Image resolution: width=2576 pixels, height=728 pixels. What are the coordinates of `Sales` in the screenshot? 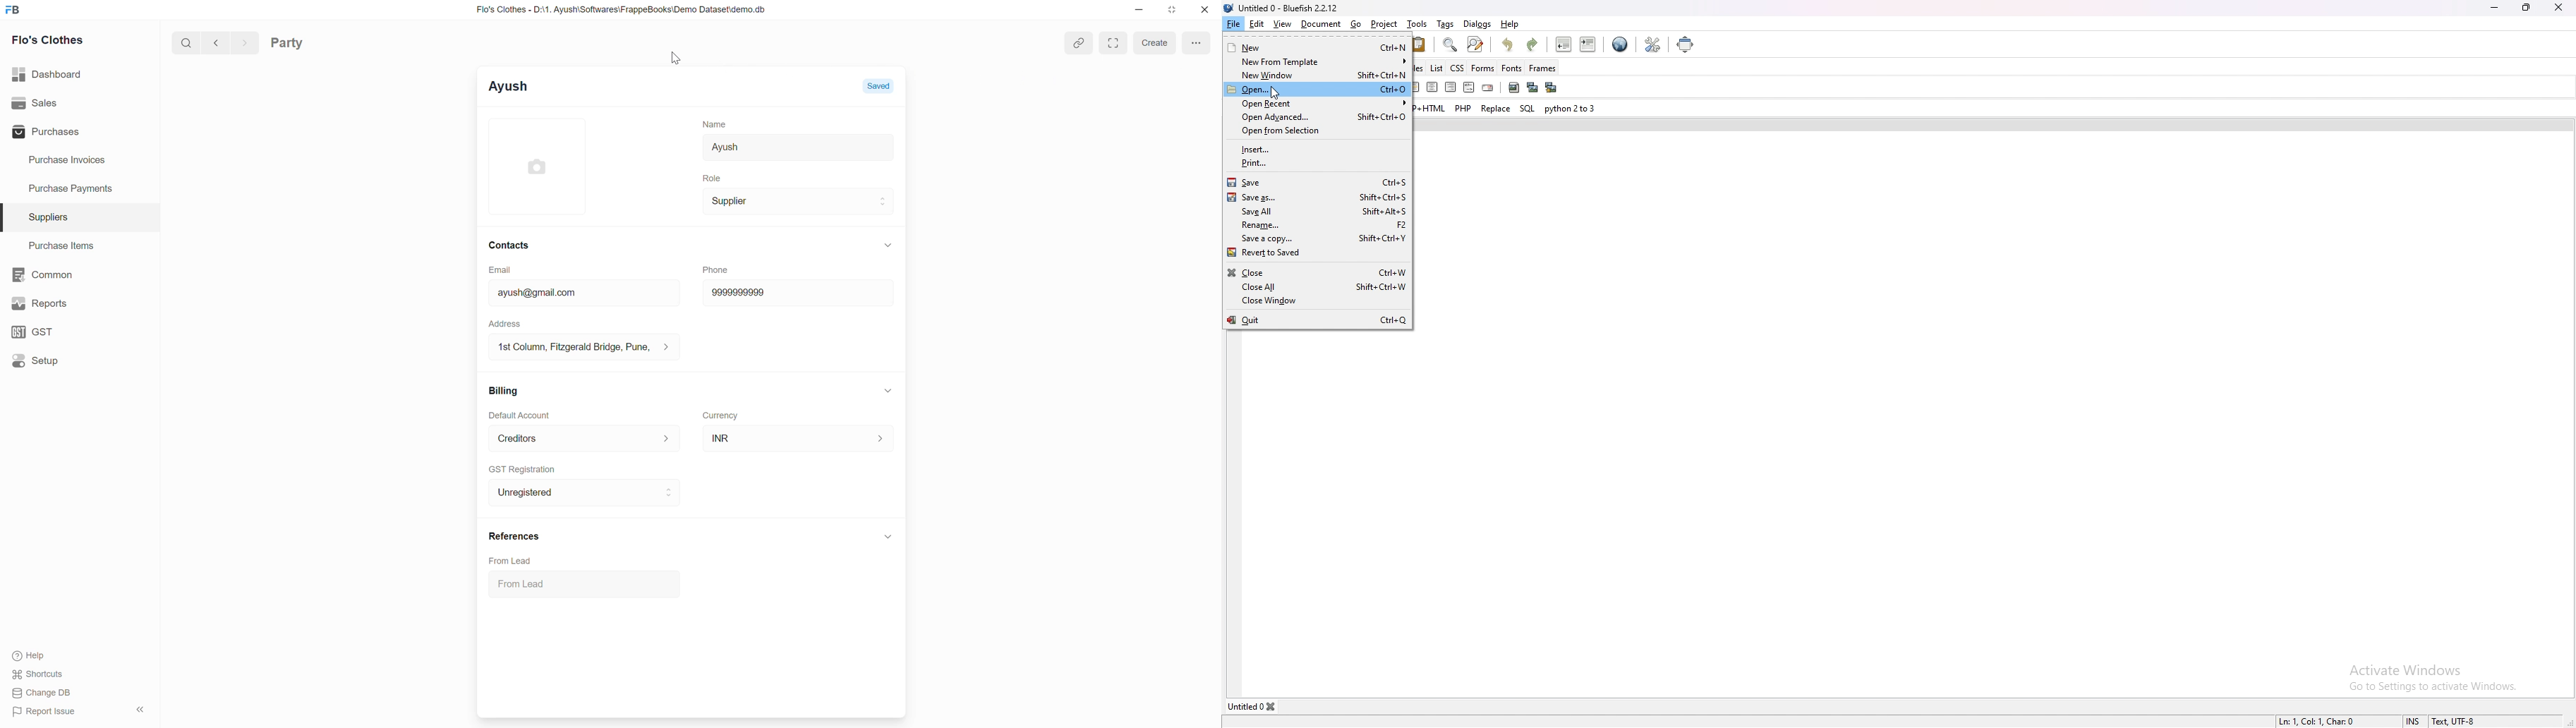 It's located at (80, 103).